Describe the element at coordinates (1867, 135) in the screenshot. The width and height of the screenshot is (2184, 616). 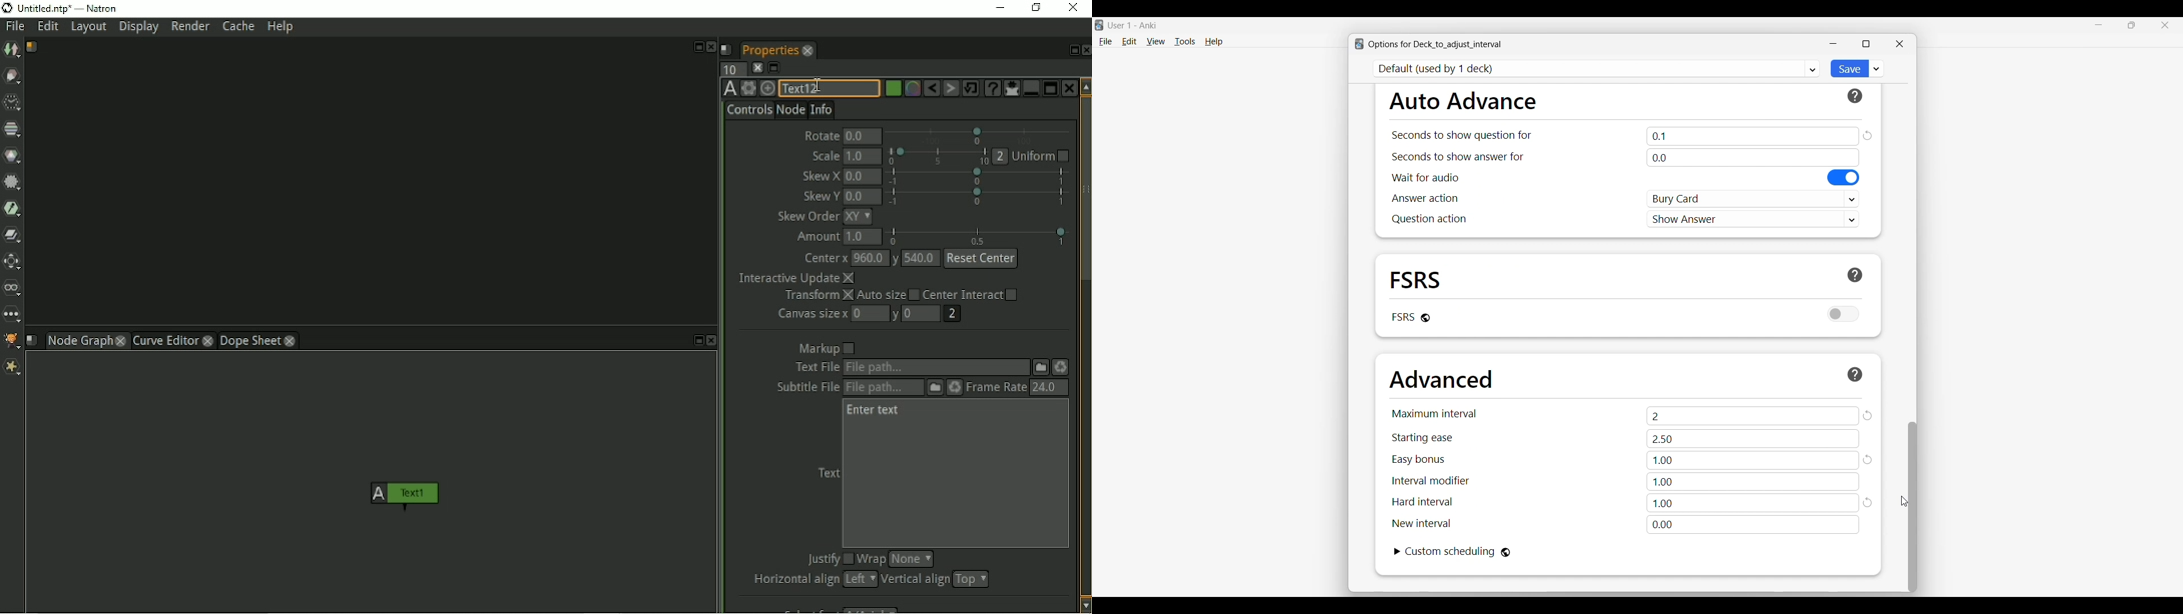
I see `reload` at that location.